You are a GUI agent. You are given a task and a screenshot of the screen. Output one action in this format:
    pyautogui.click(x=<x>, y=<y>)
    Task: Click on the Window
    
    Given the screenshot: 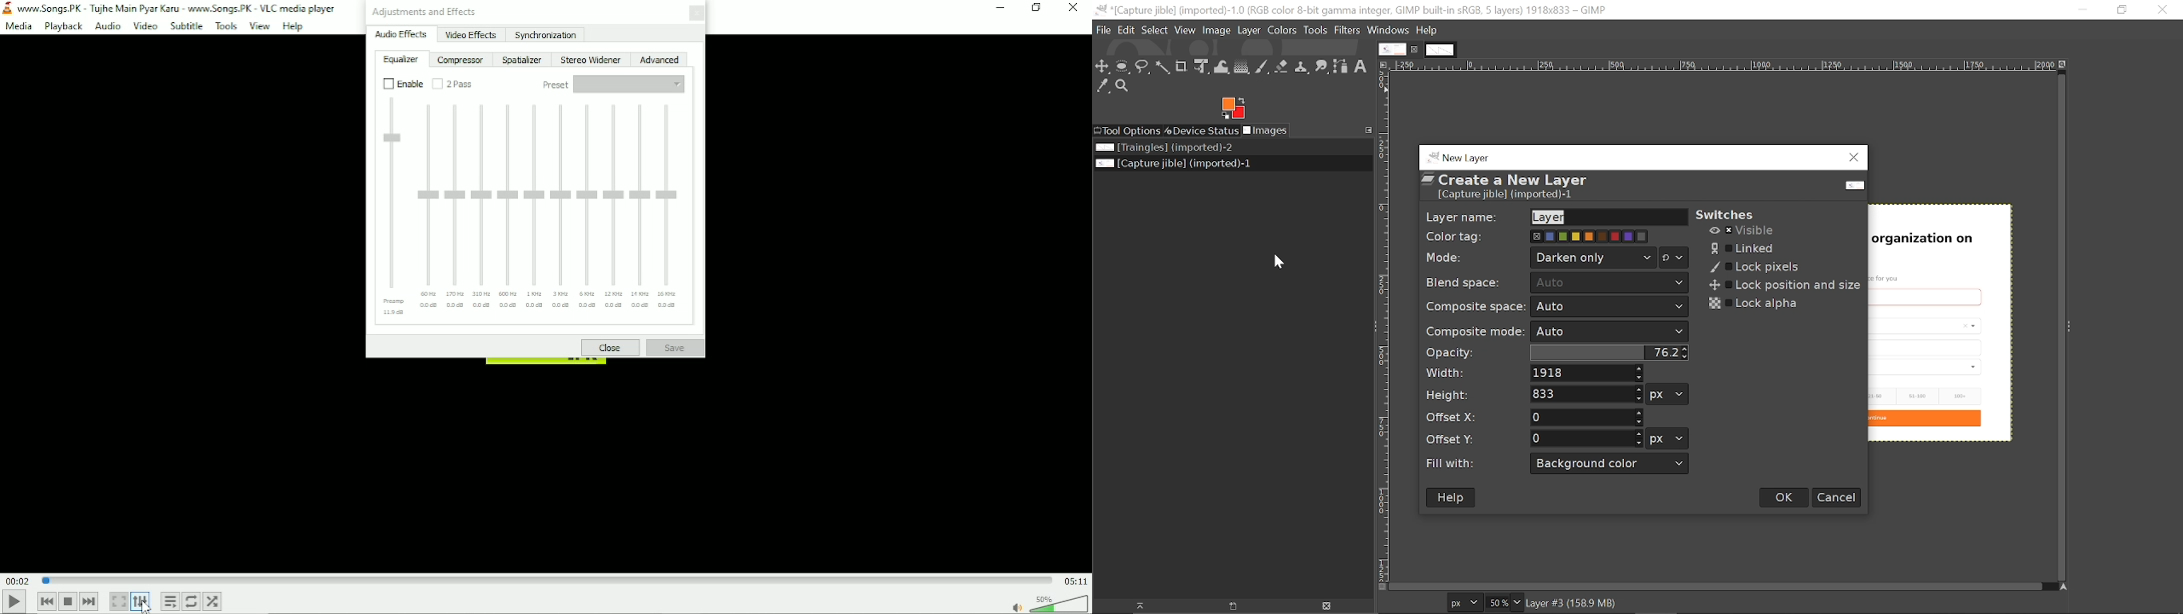 What is the action you would take?
    pyautogui.click(x=1390, y=30)
    